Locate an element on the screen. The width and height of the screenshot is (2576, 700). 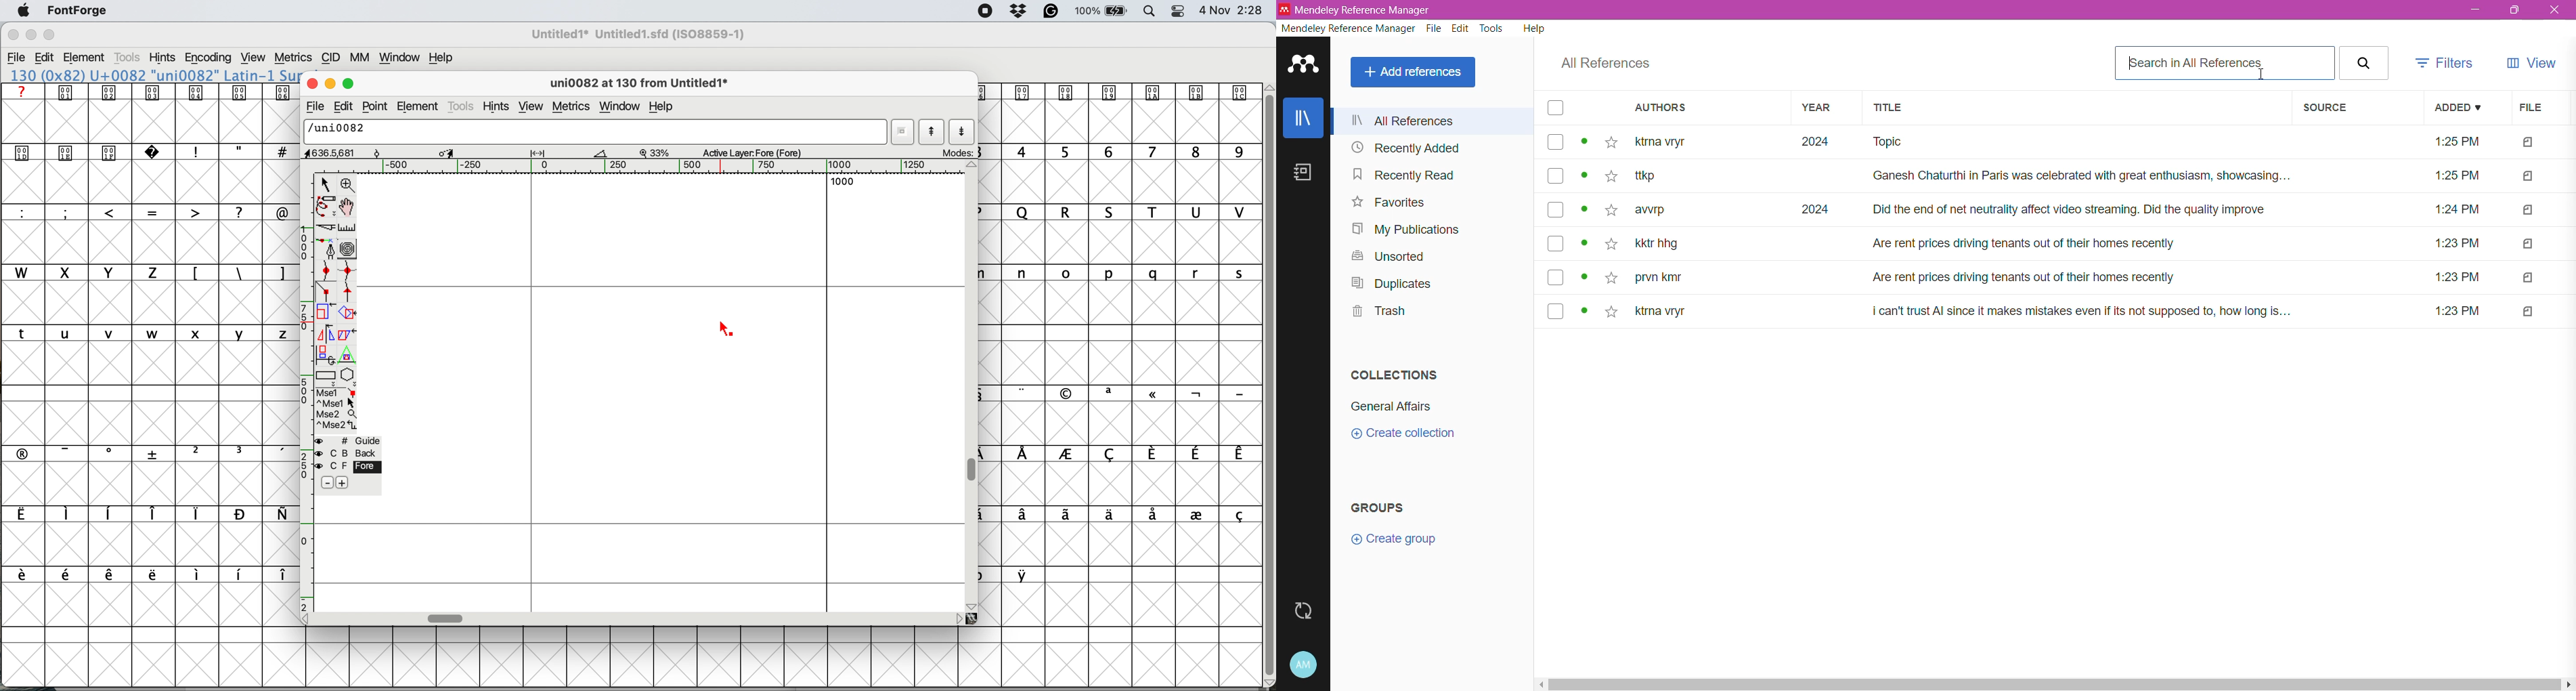
glyph name is located at coordinates (637, 84).